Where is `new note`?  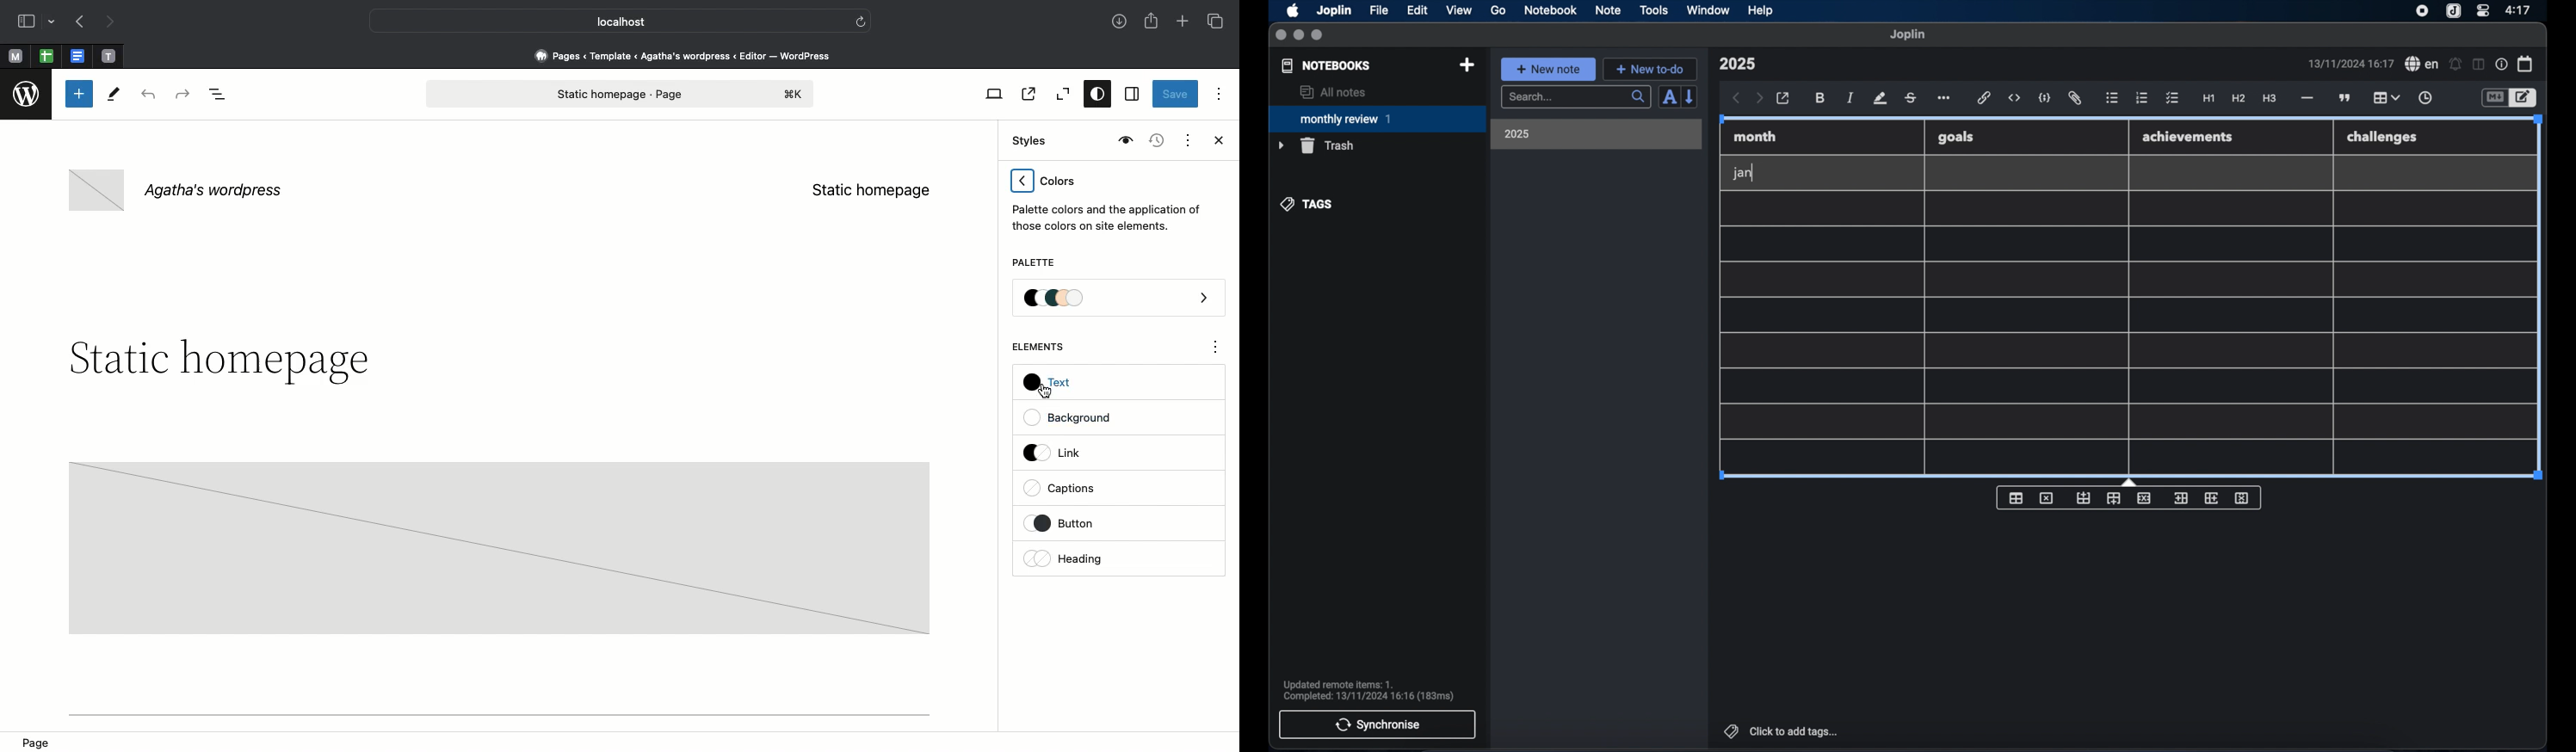 new note is located at coordinates (1548, 69).